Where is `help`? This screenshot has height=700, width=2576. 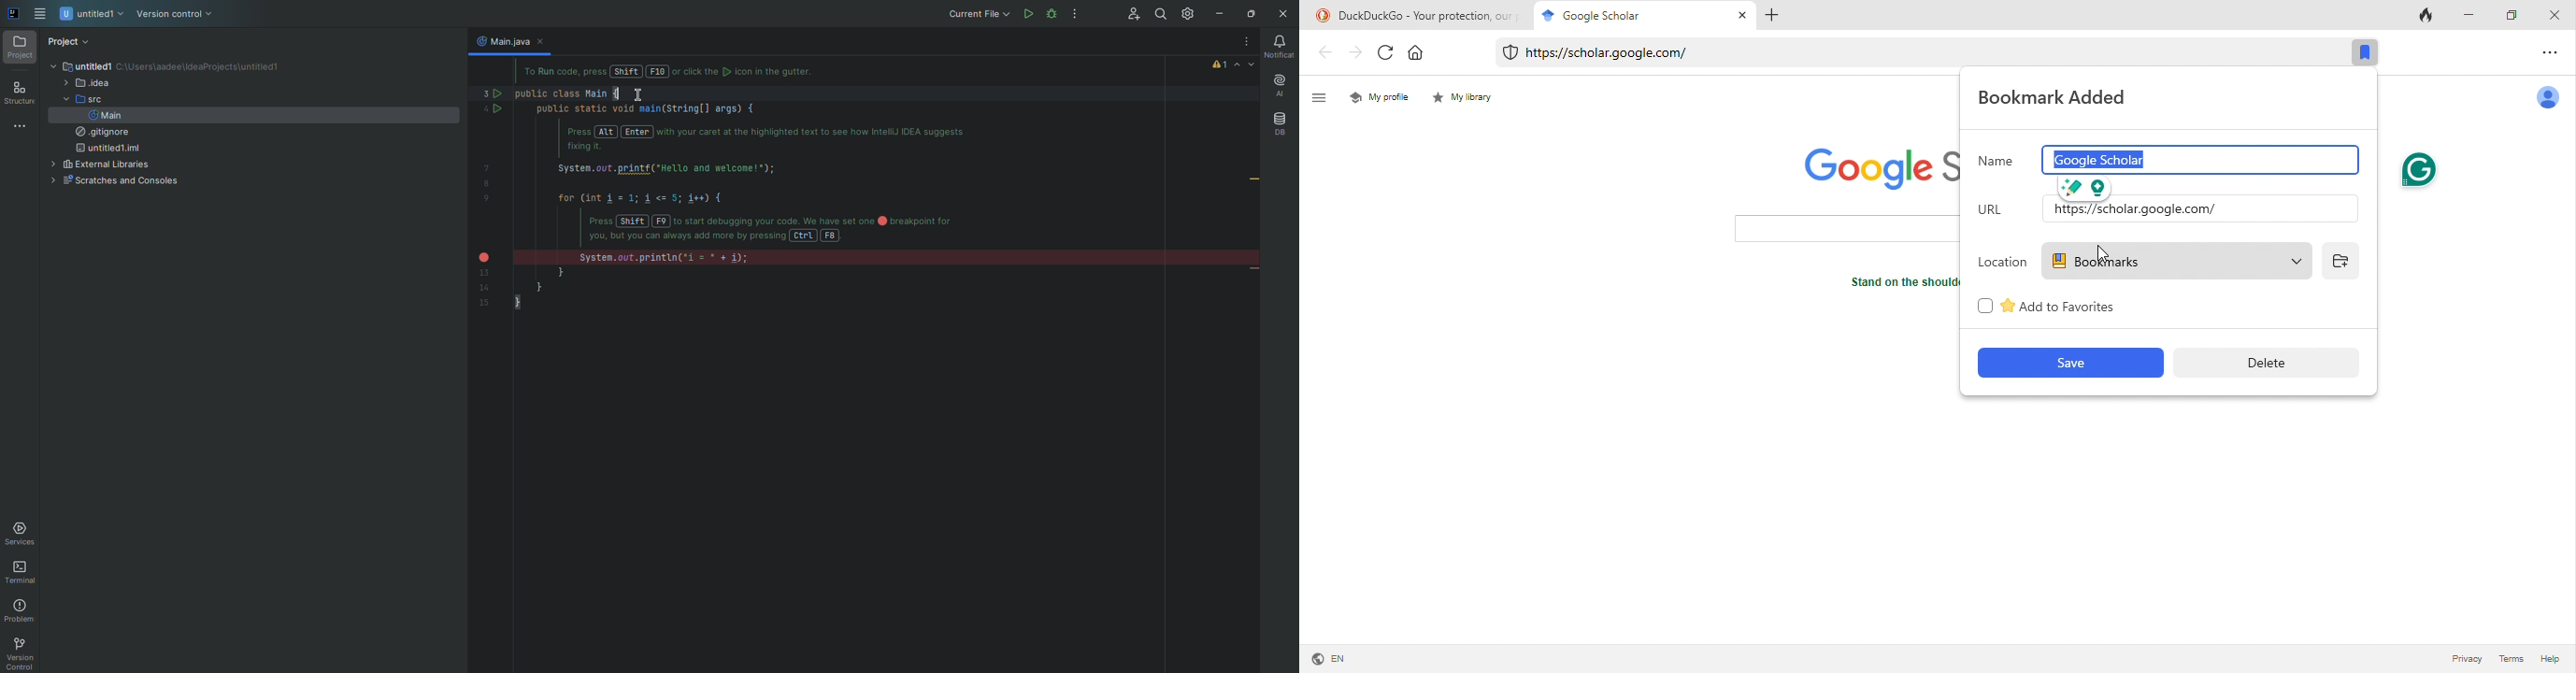
help is located at coordinates (2549, 660).